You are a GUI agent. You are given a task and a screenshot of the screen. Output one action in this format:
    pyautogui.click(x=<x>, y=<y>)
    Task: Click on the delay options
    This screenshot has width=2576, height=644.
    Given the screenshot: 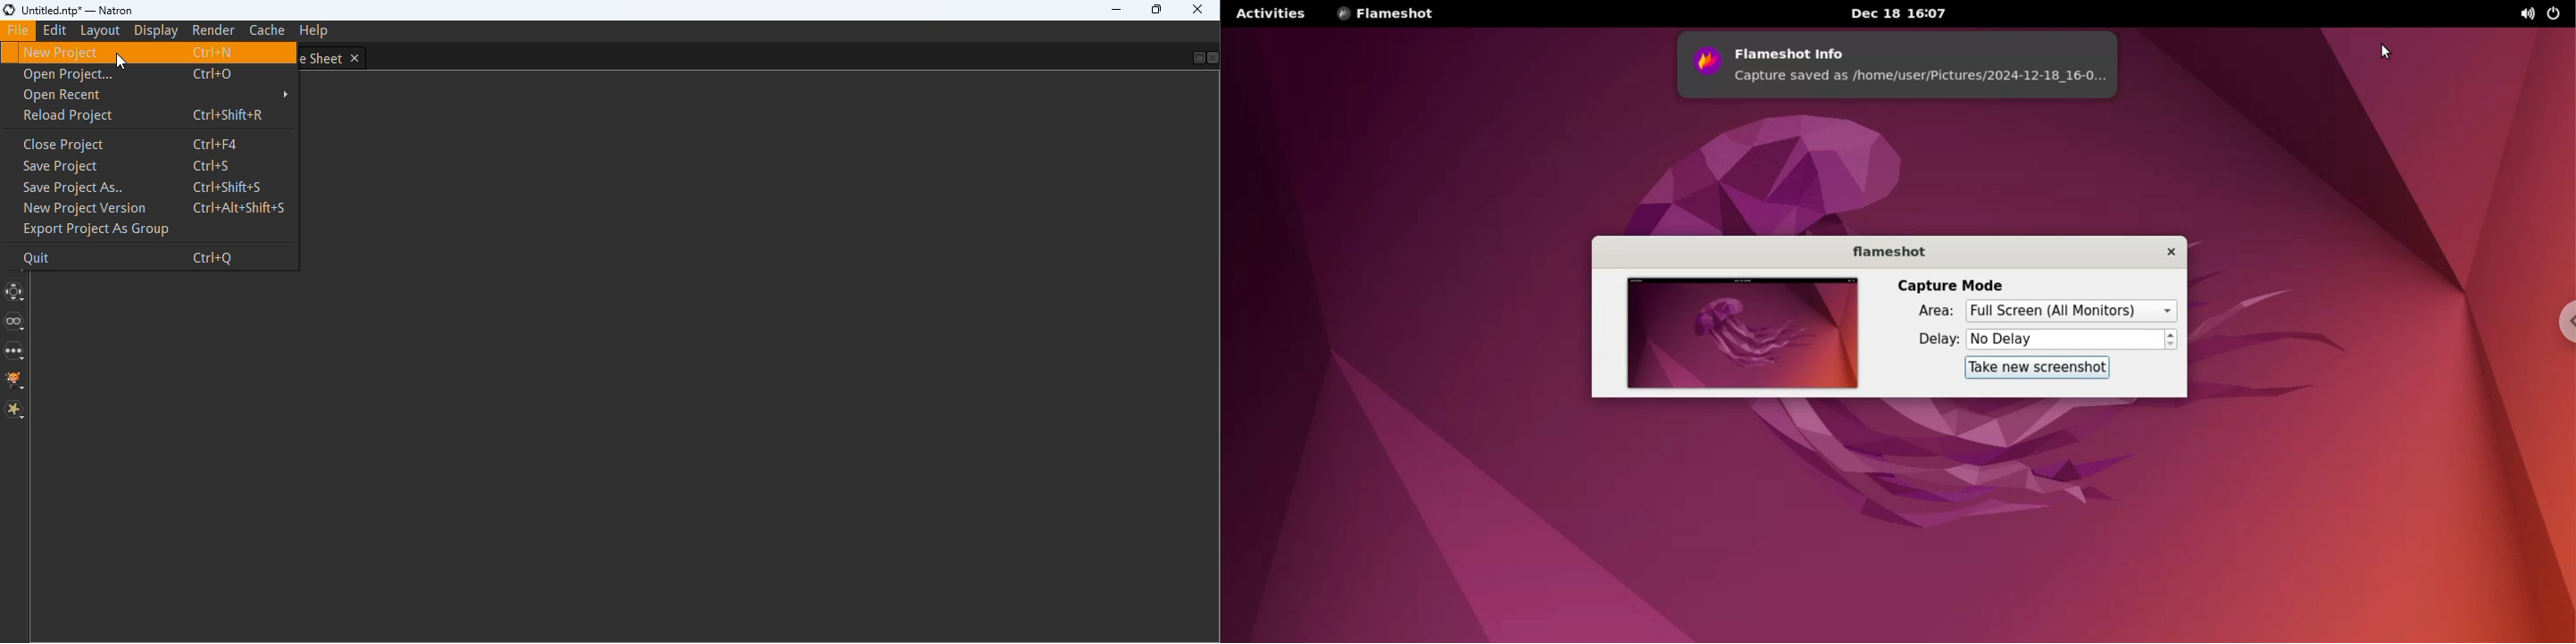 What is the action you would take?
    pyautogui.click(x=2071, y=339)
    